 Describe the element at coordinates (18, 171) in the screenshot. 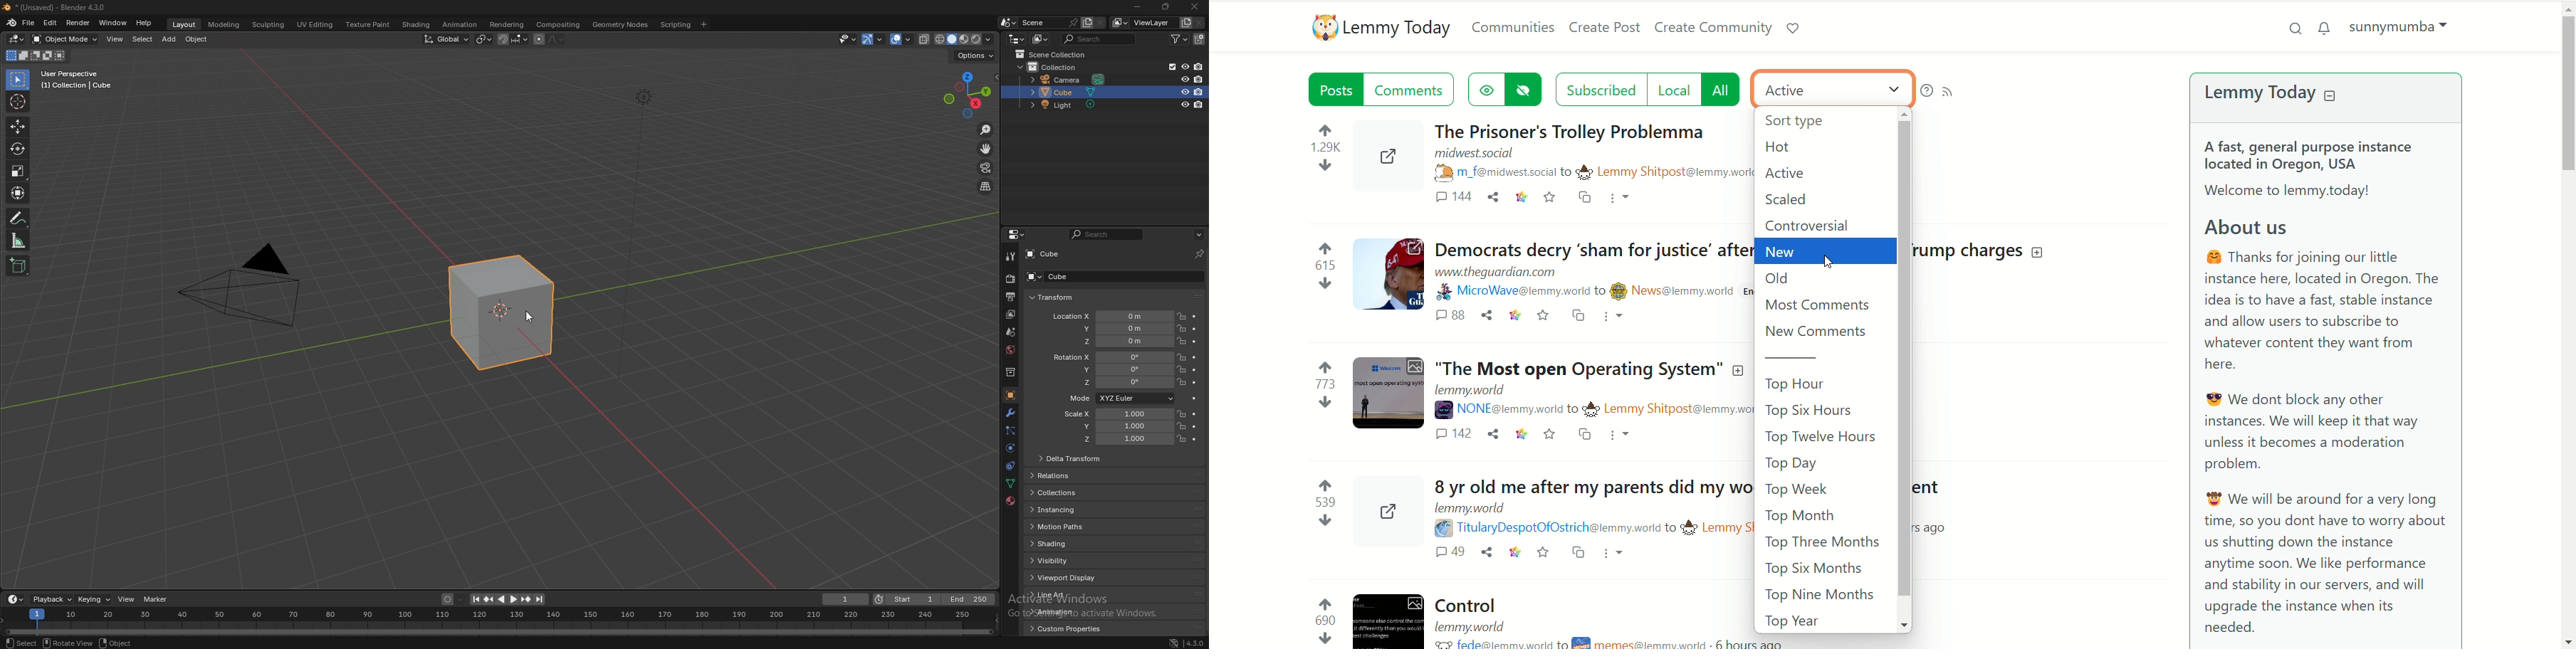

I see `scale` at that location.